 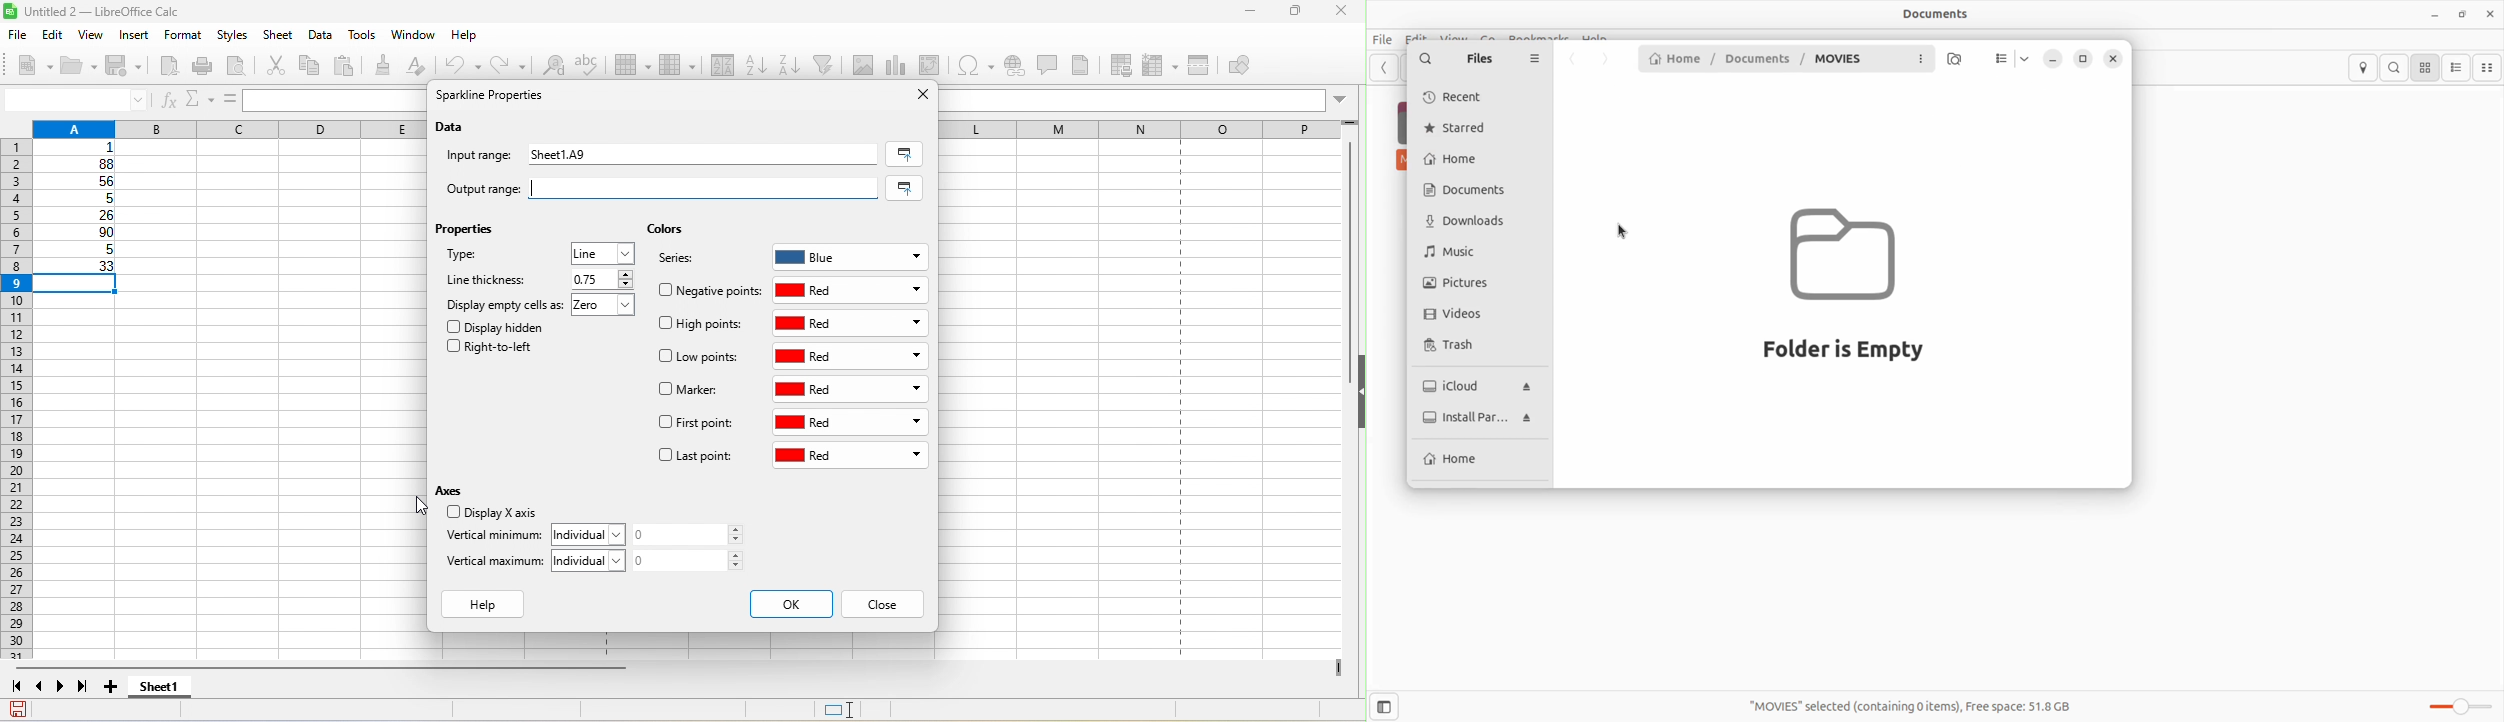 What do you see at coordinates (979, 65) in the screenshot?
I see `special character` at bounding box center [979, 65].